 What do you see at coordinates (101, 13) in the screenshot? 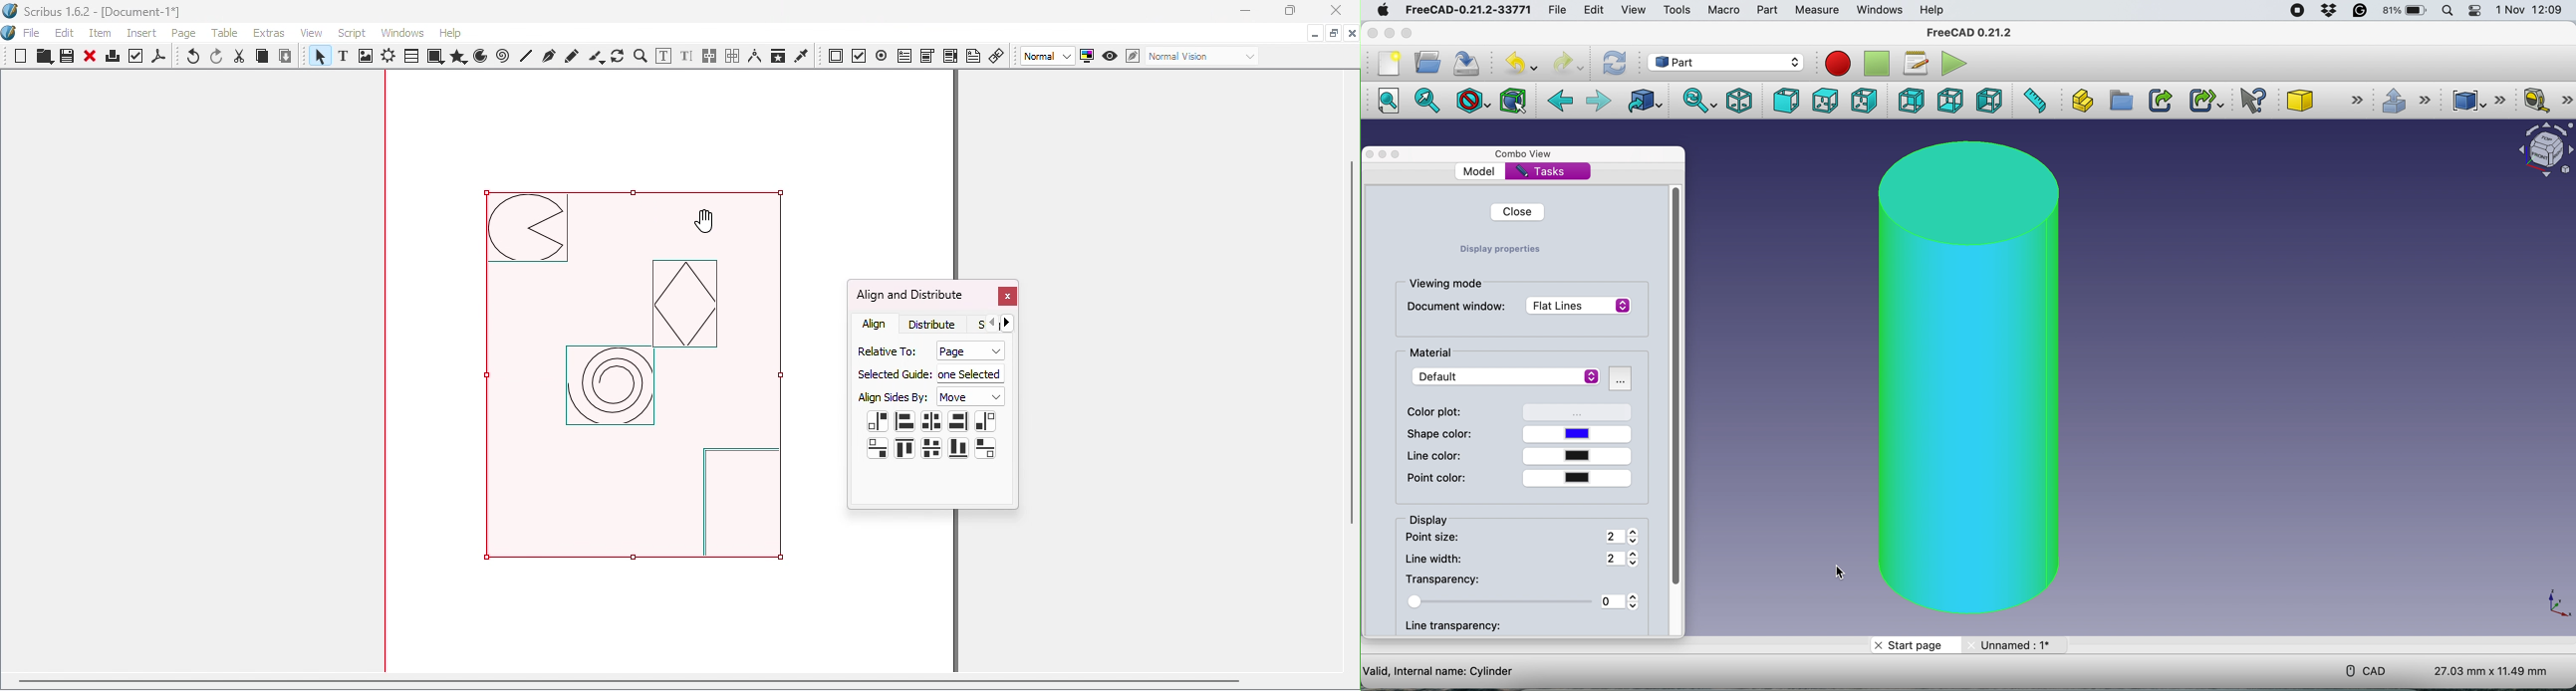
I see `Scribus 1.6.2 - [Document-1*]` at bounding box center [101, 13].